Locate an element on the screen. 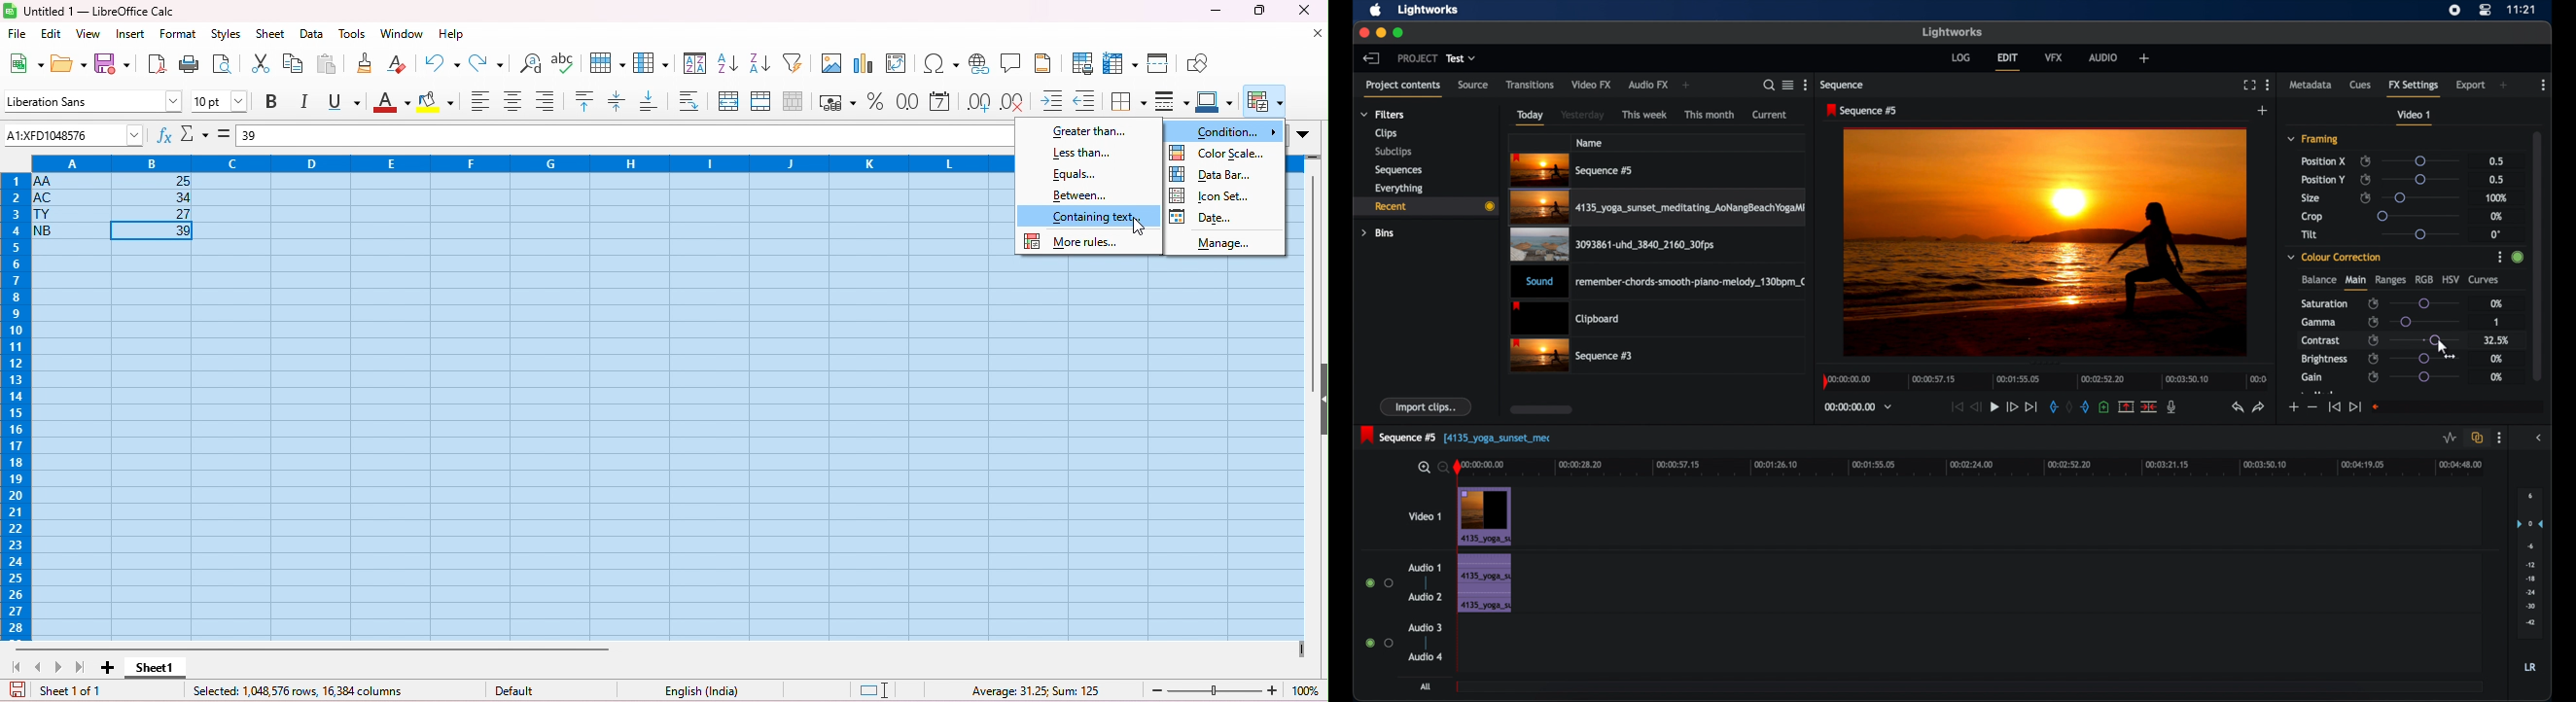  jump to end is located at coordinates (2355, 407).